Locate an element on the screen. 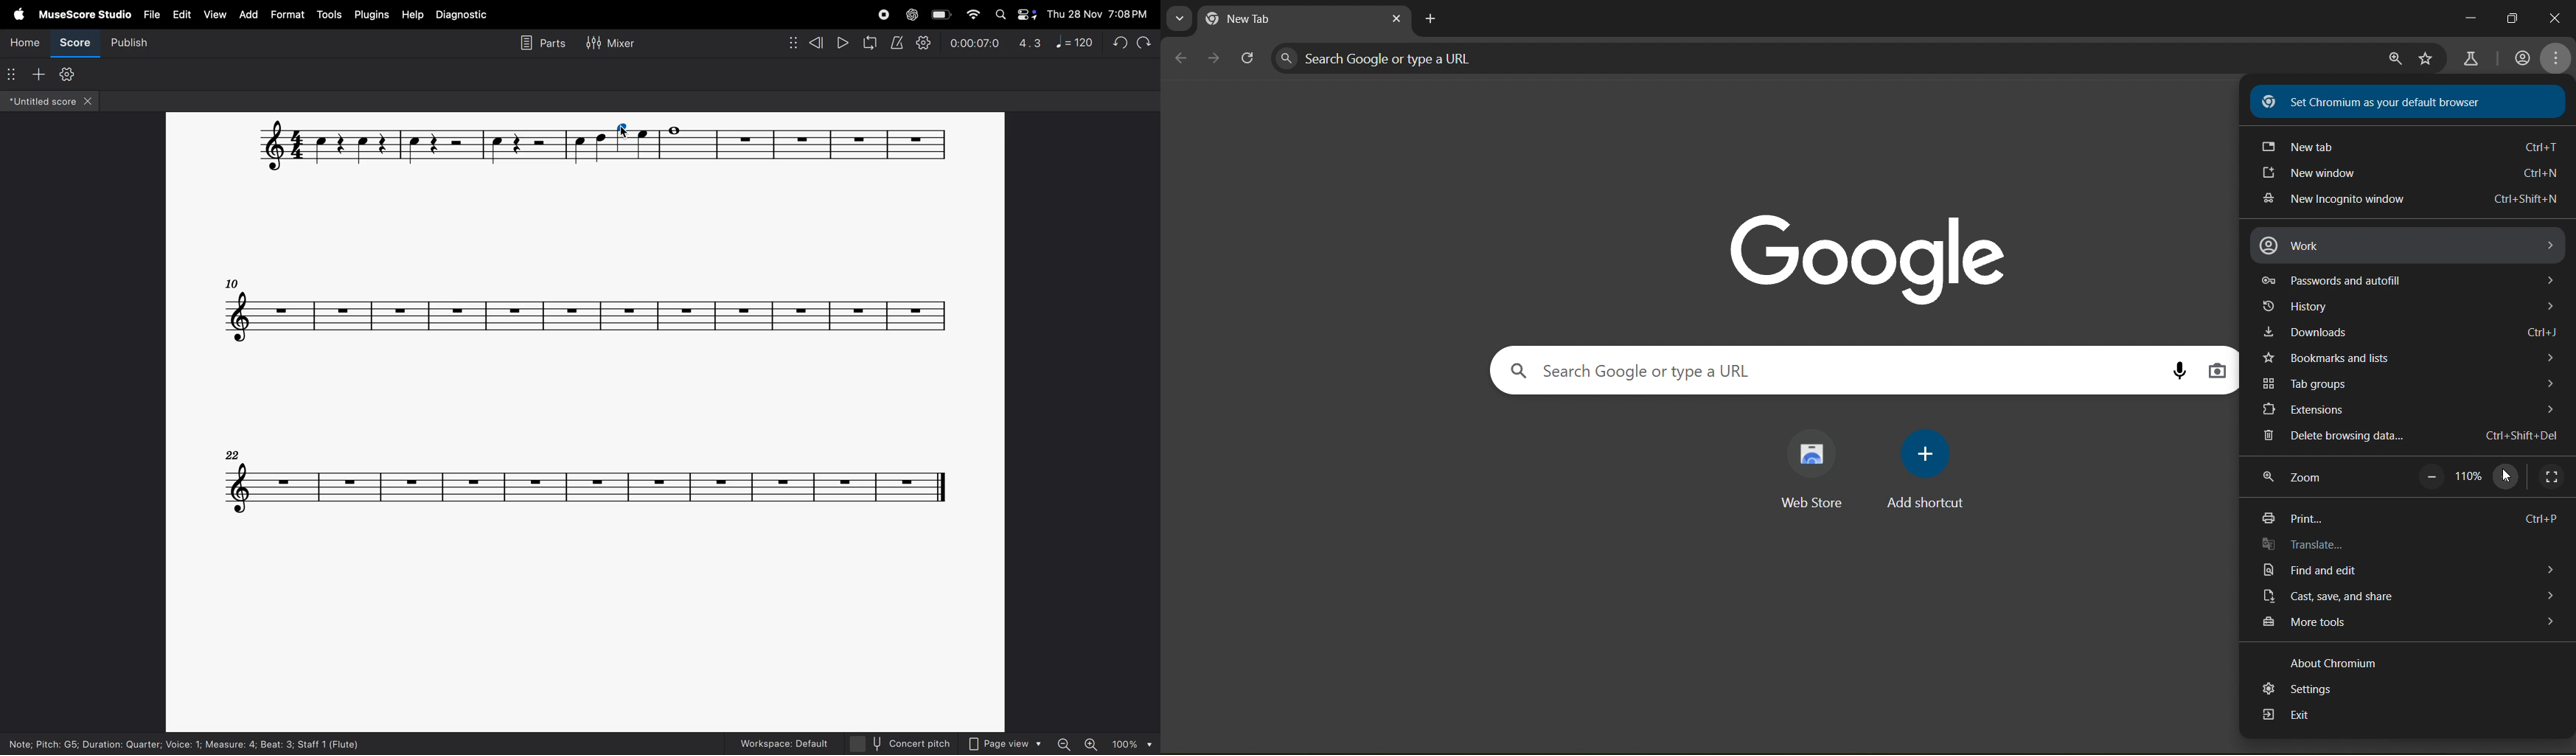 The width and height of the screenshot is (2576, 756). musescore studio is located at coordinates (85, 13).